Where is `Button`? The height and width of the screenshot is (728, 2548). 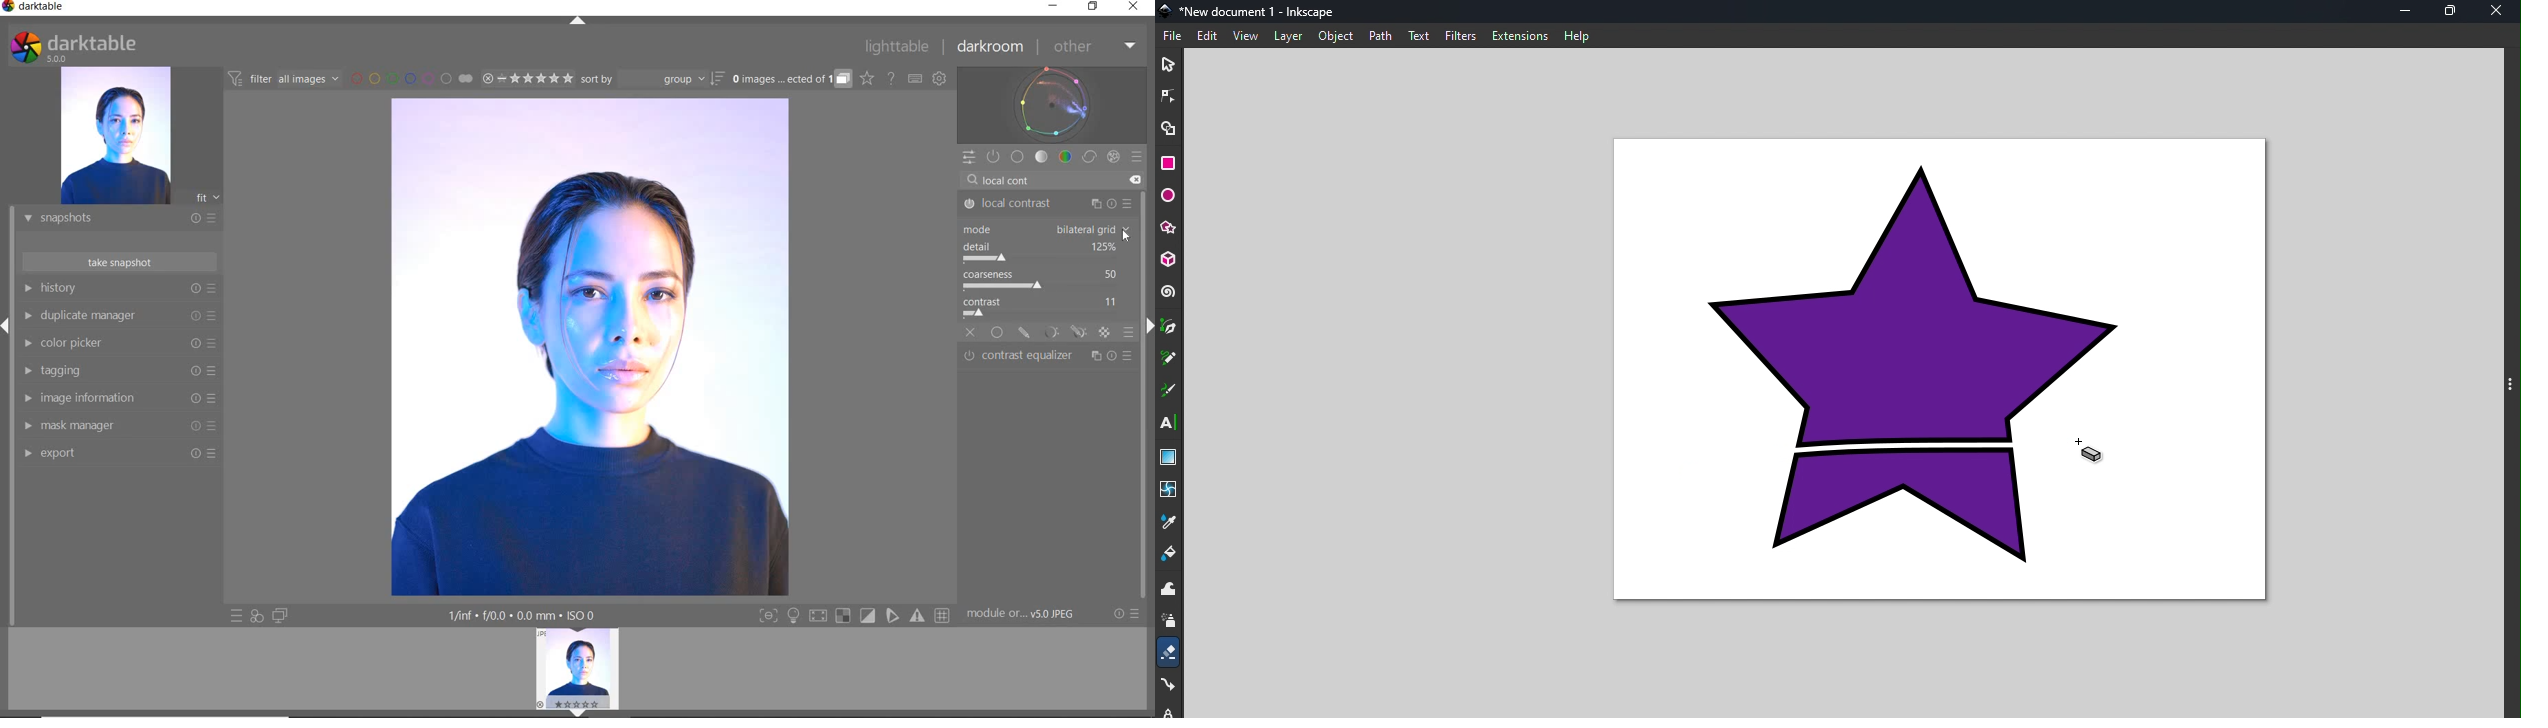
Button is located at coordinates (944, 616).